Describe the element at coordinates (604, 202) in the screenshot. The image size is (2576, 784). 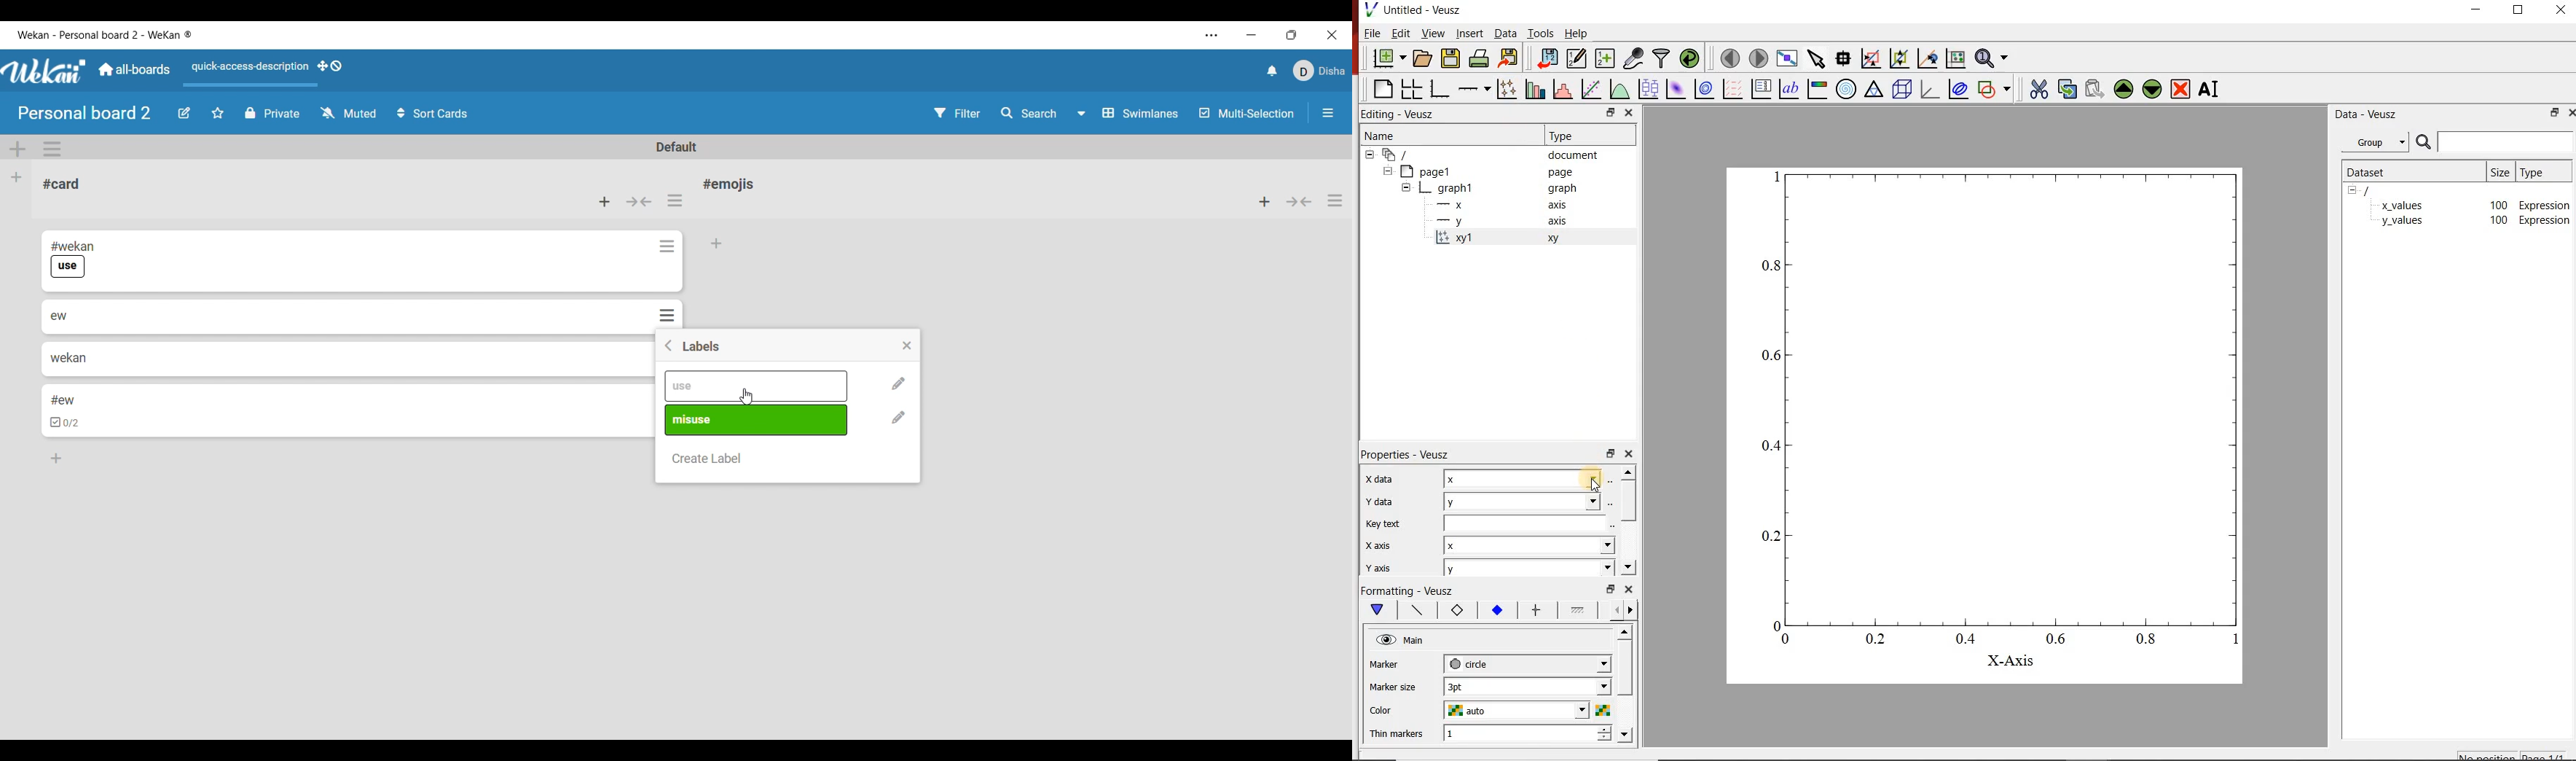
I see `Add card to top of list` at that location.